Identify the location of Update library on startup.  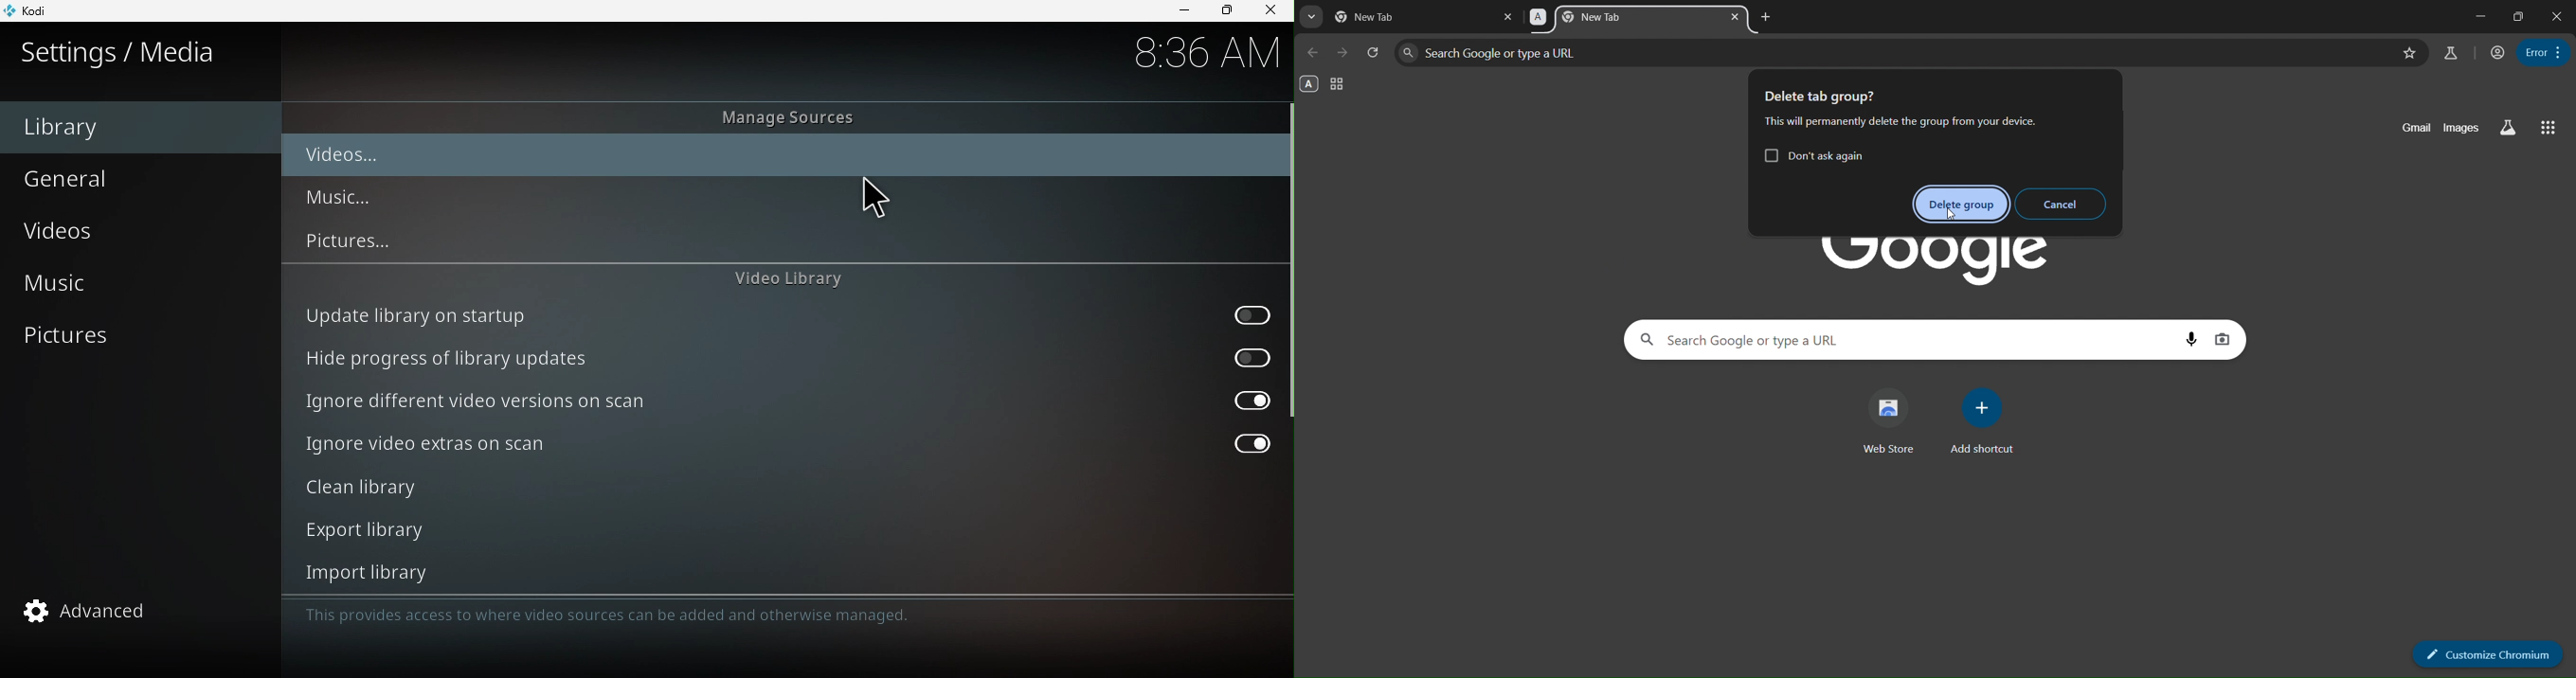
(786, 315).